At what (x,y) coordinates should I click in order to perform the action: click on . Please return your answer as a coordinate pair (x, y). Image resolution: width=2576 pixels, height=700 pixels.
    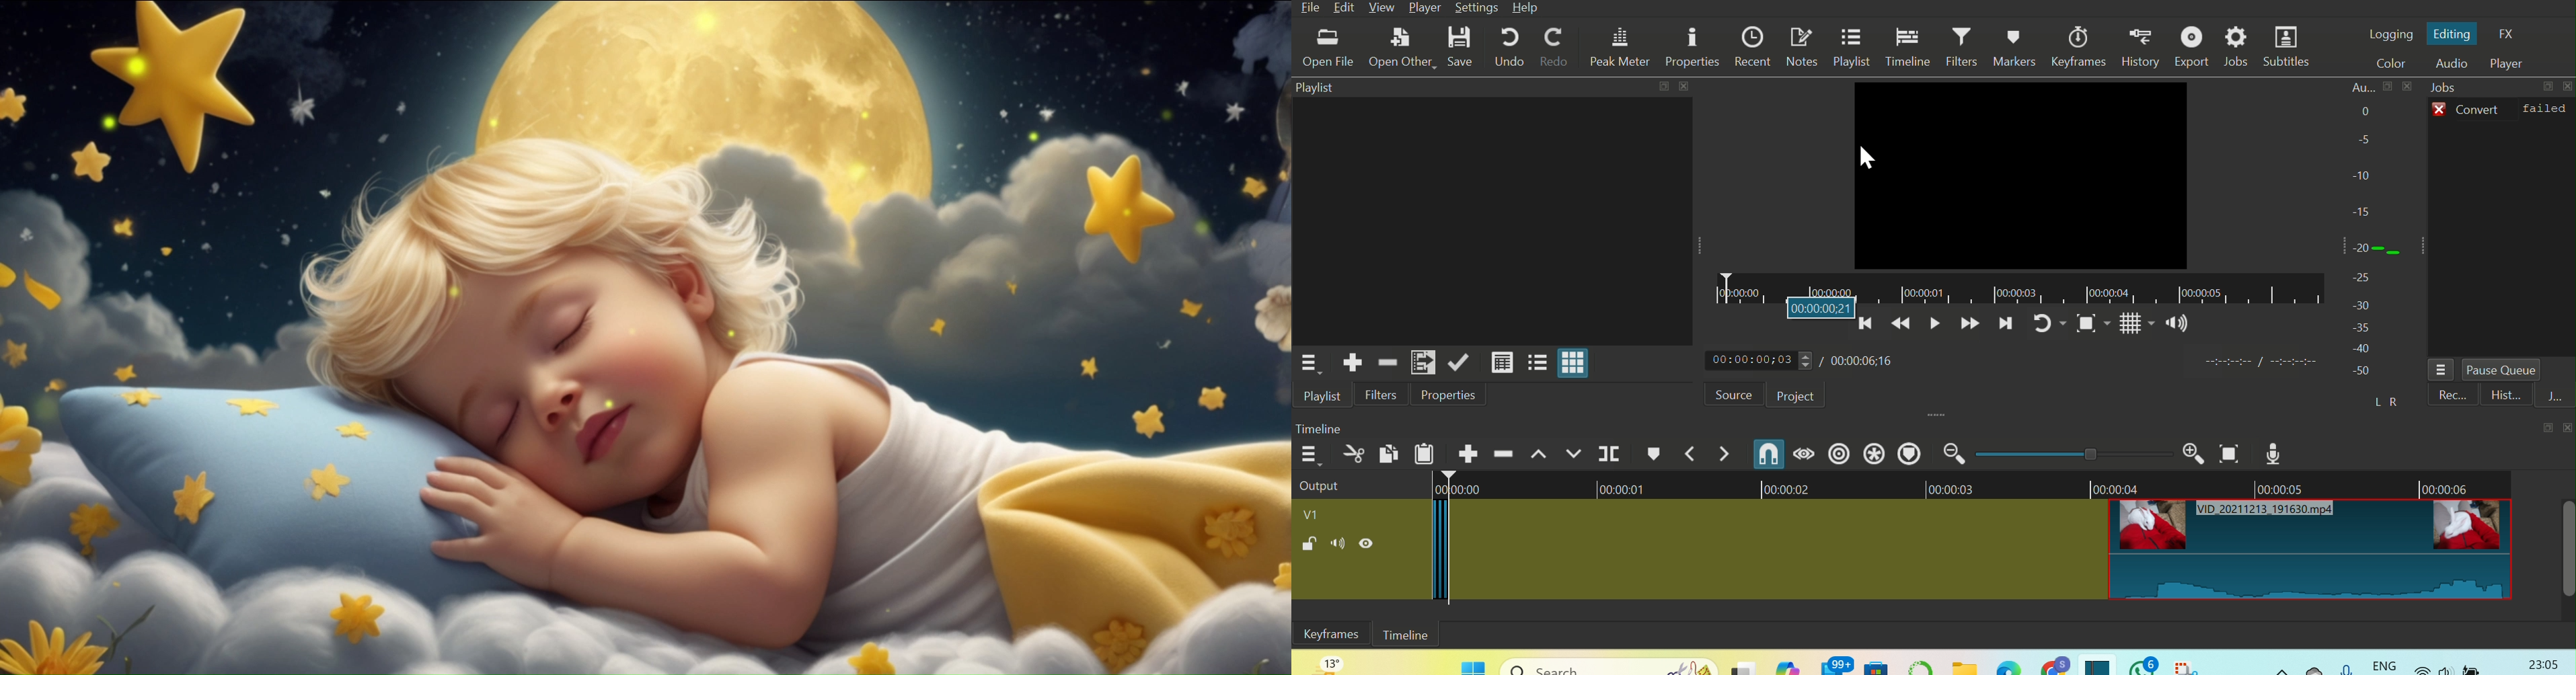
    Looking at the image, I should click on (1685, 87).